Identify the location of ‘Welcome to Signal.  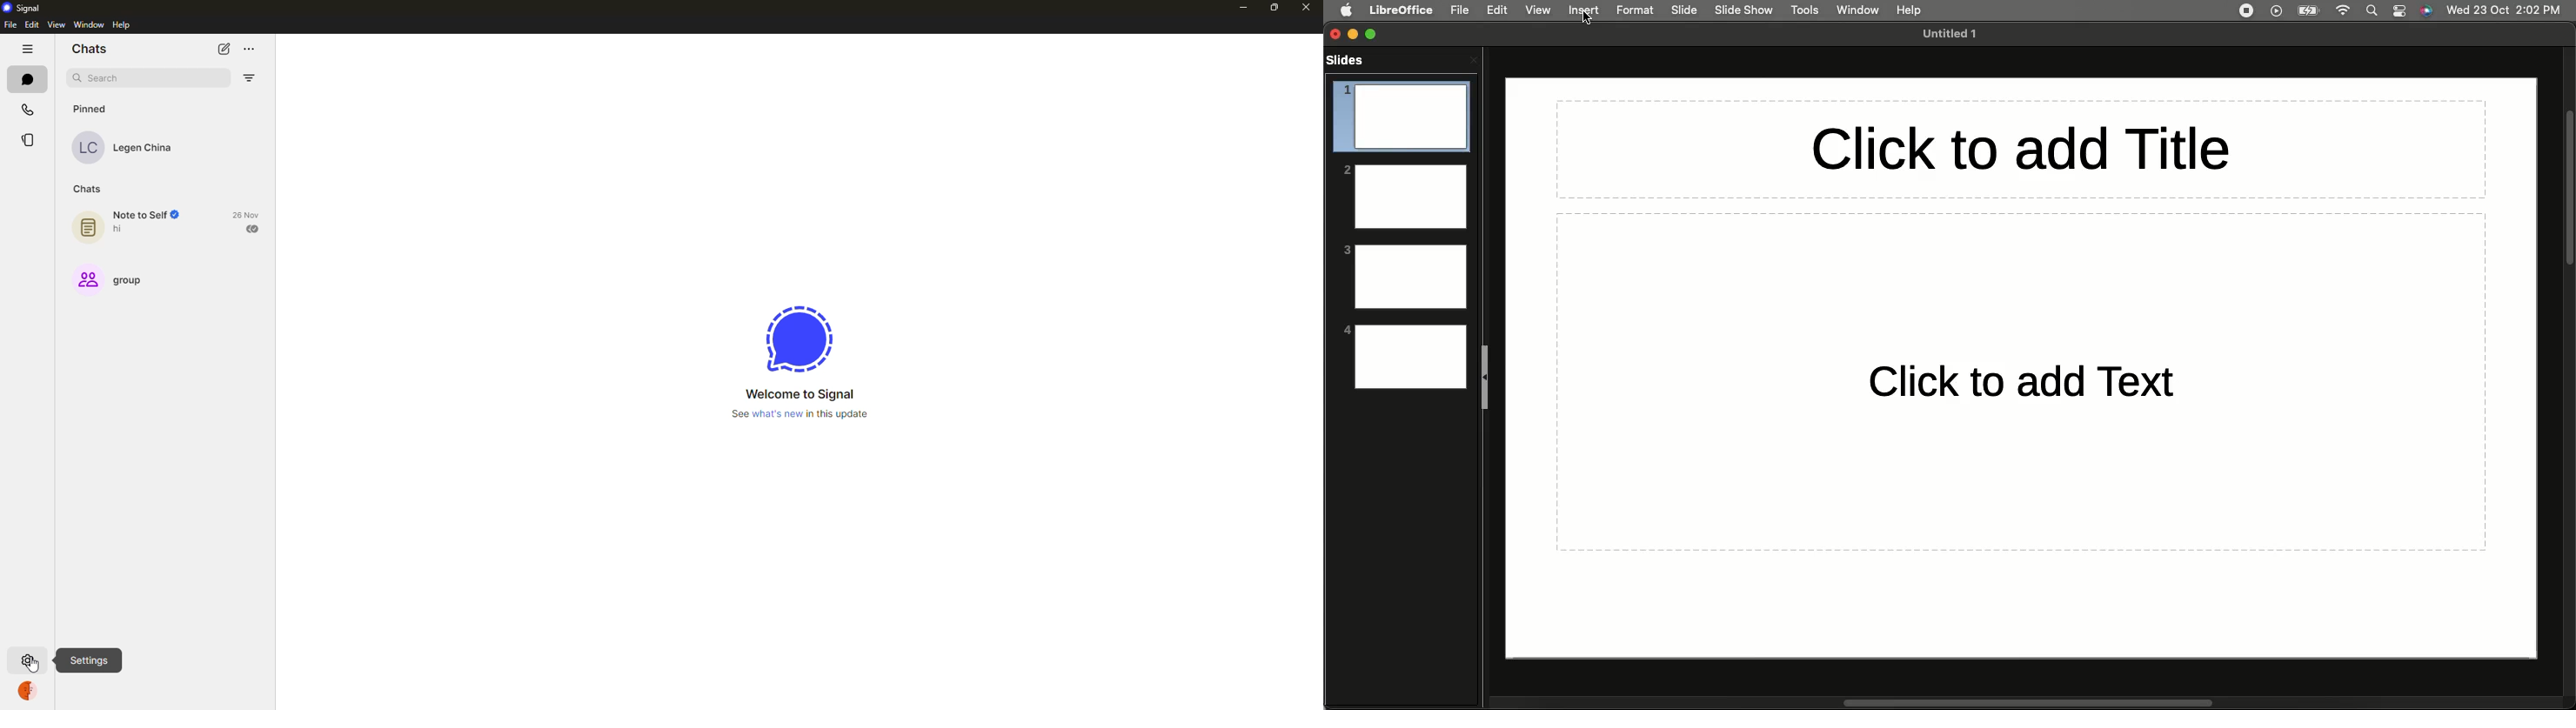
(804, 394).